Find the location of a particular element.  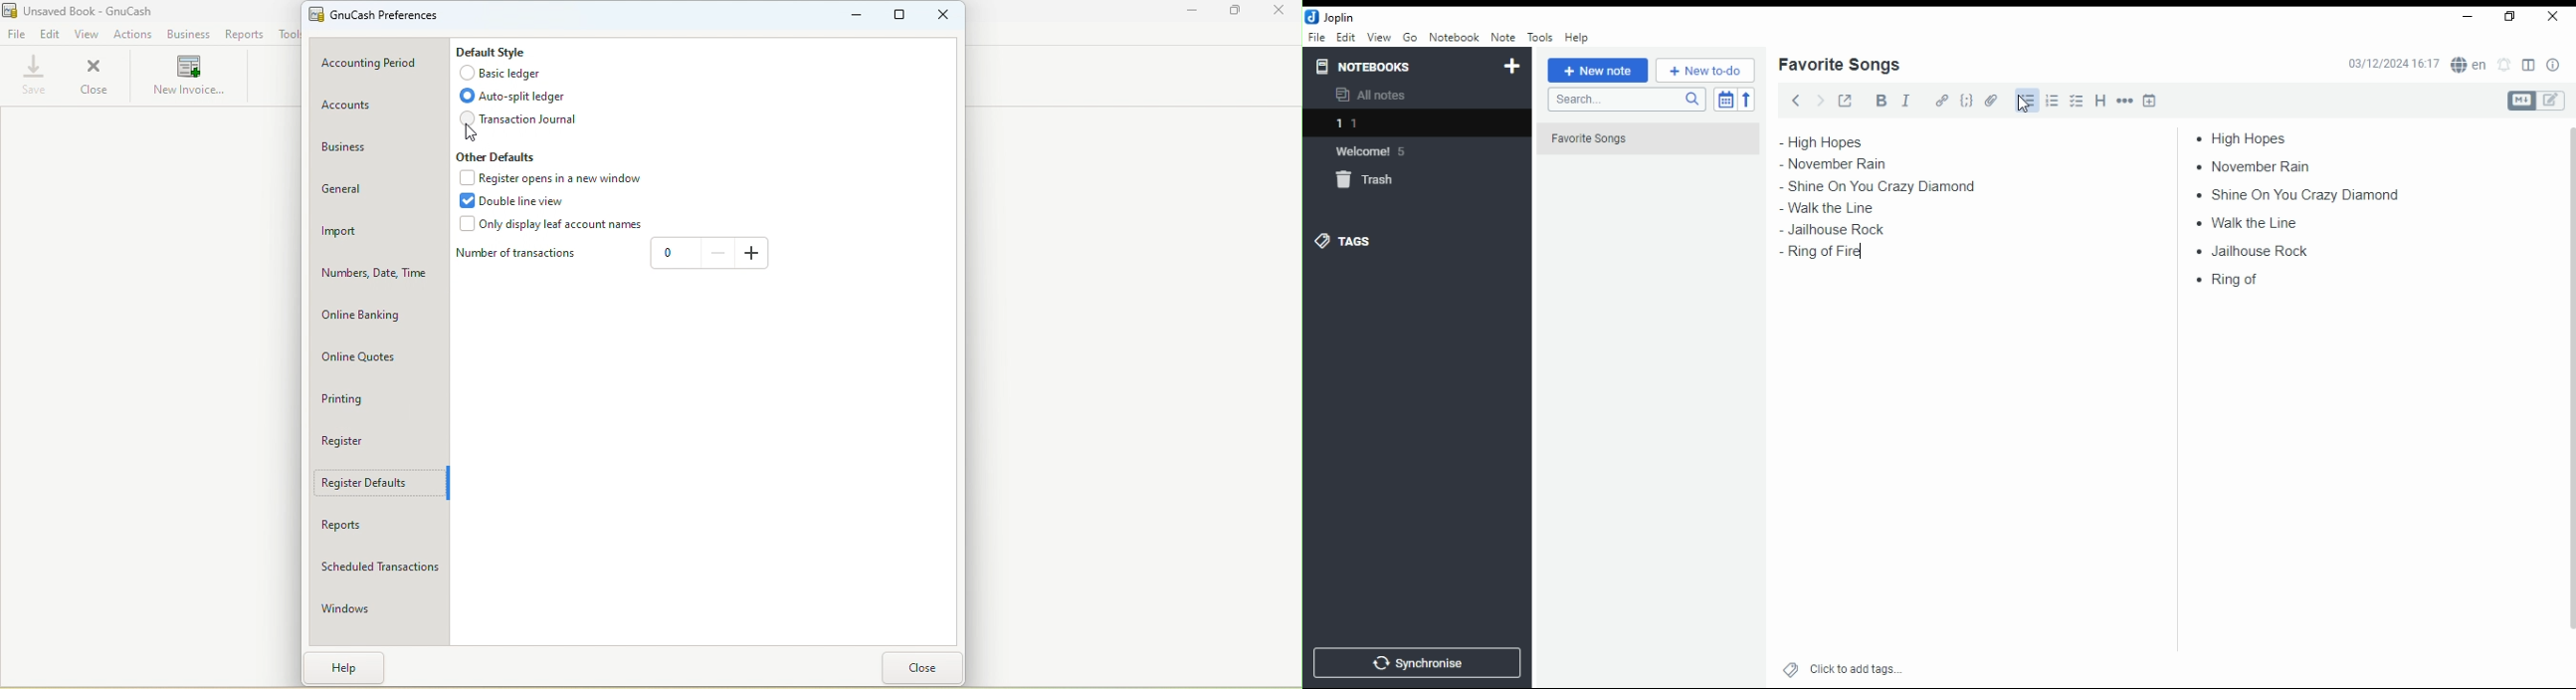

Reports is located at coordinates (377, 526).